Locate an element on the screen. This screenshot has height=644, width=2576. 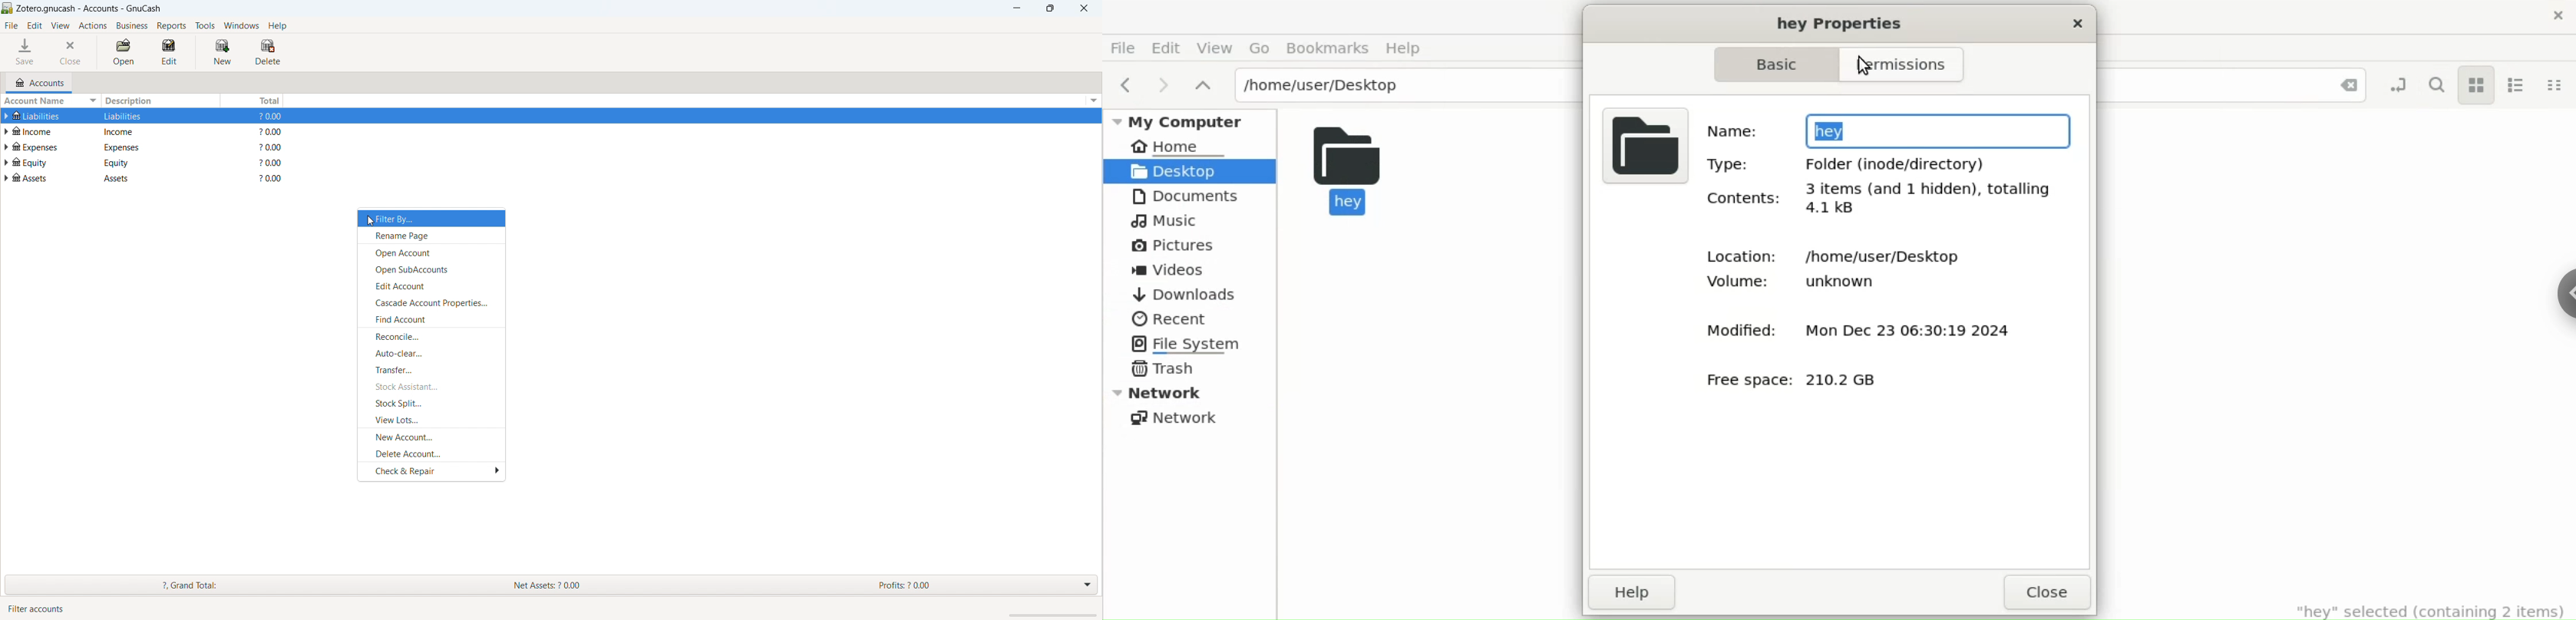
hey is located at coordinates (1368, 173).